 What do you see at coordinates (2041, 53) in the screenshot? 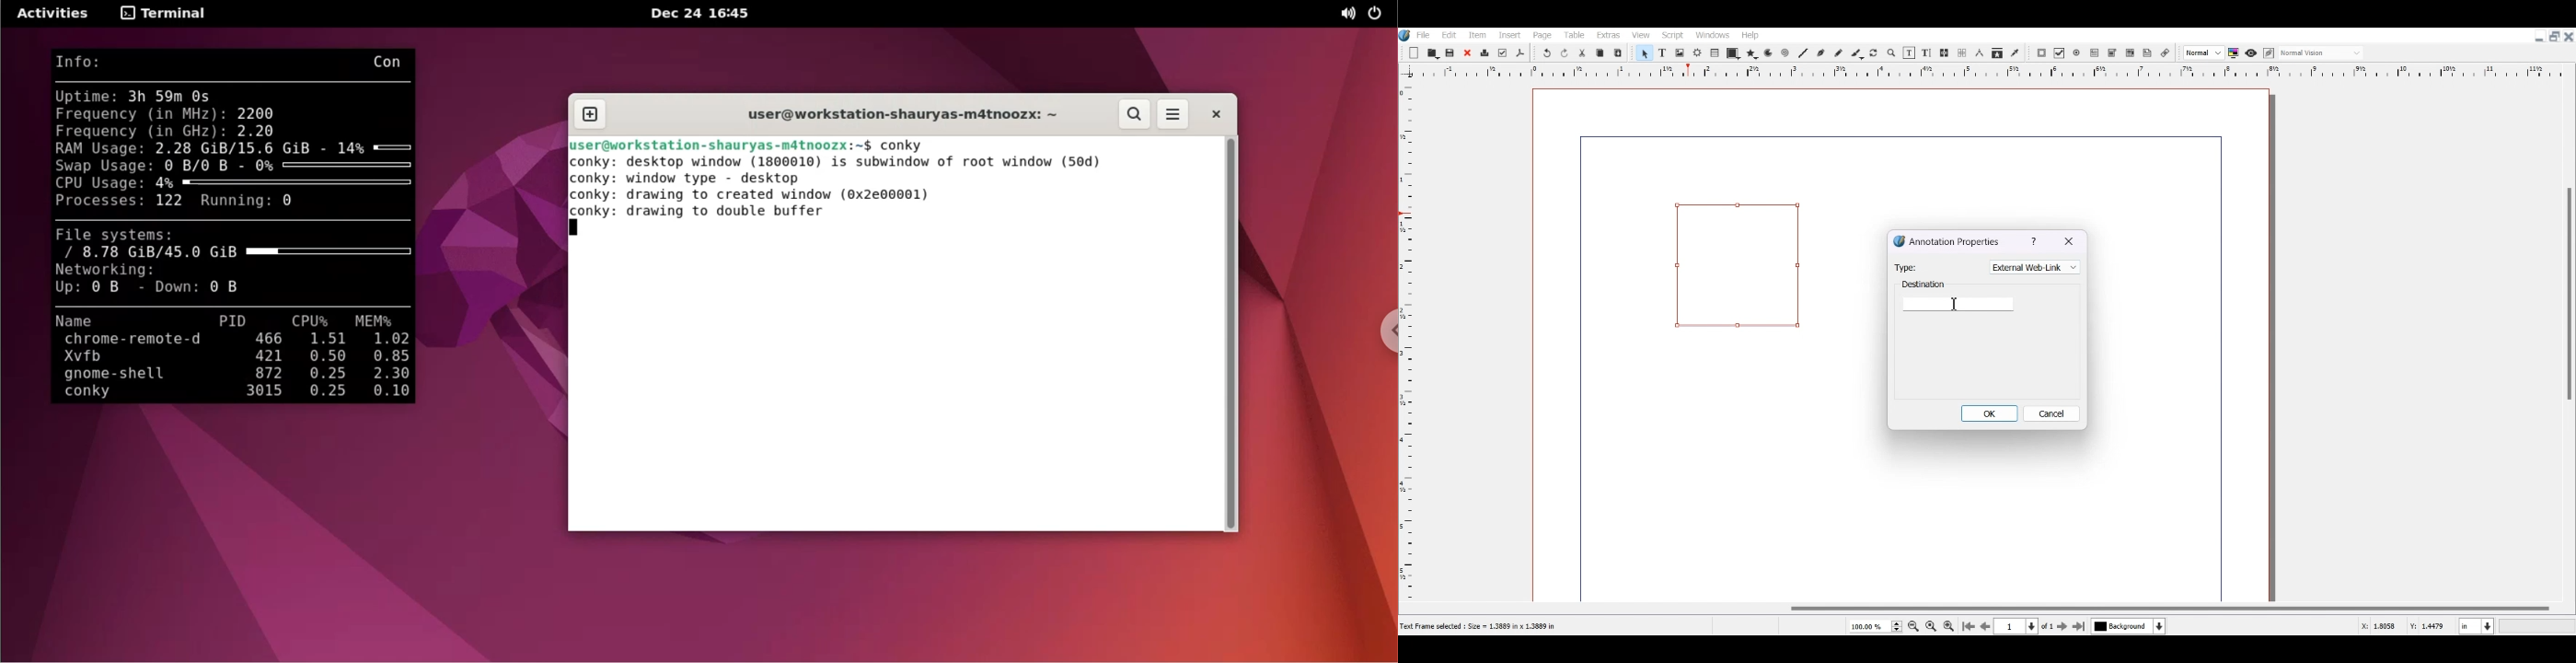
I see `PDF Push Button` at bounding box center [2041, 53].